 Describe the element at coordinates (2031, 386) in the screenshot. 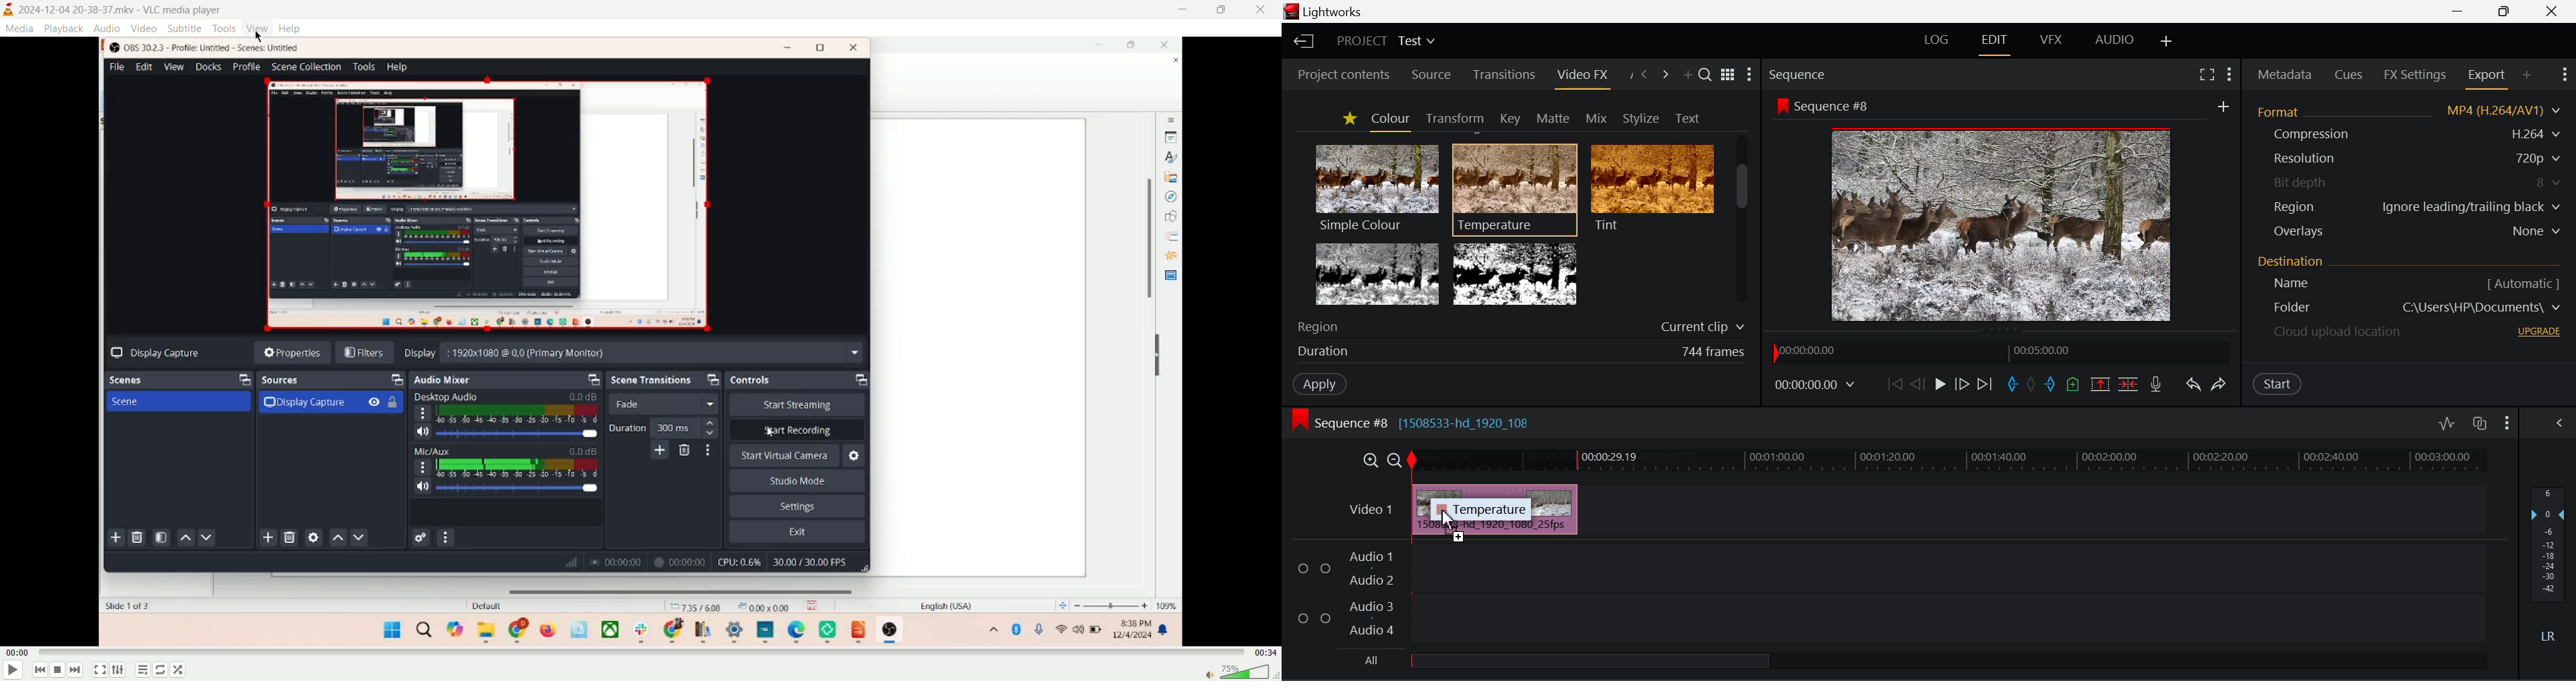

I see `Remove all marks` at that location.